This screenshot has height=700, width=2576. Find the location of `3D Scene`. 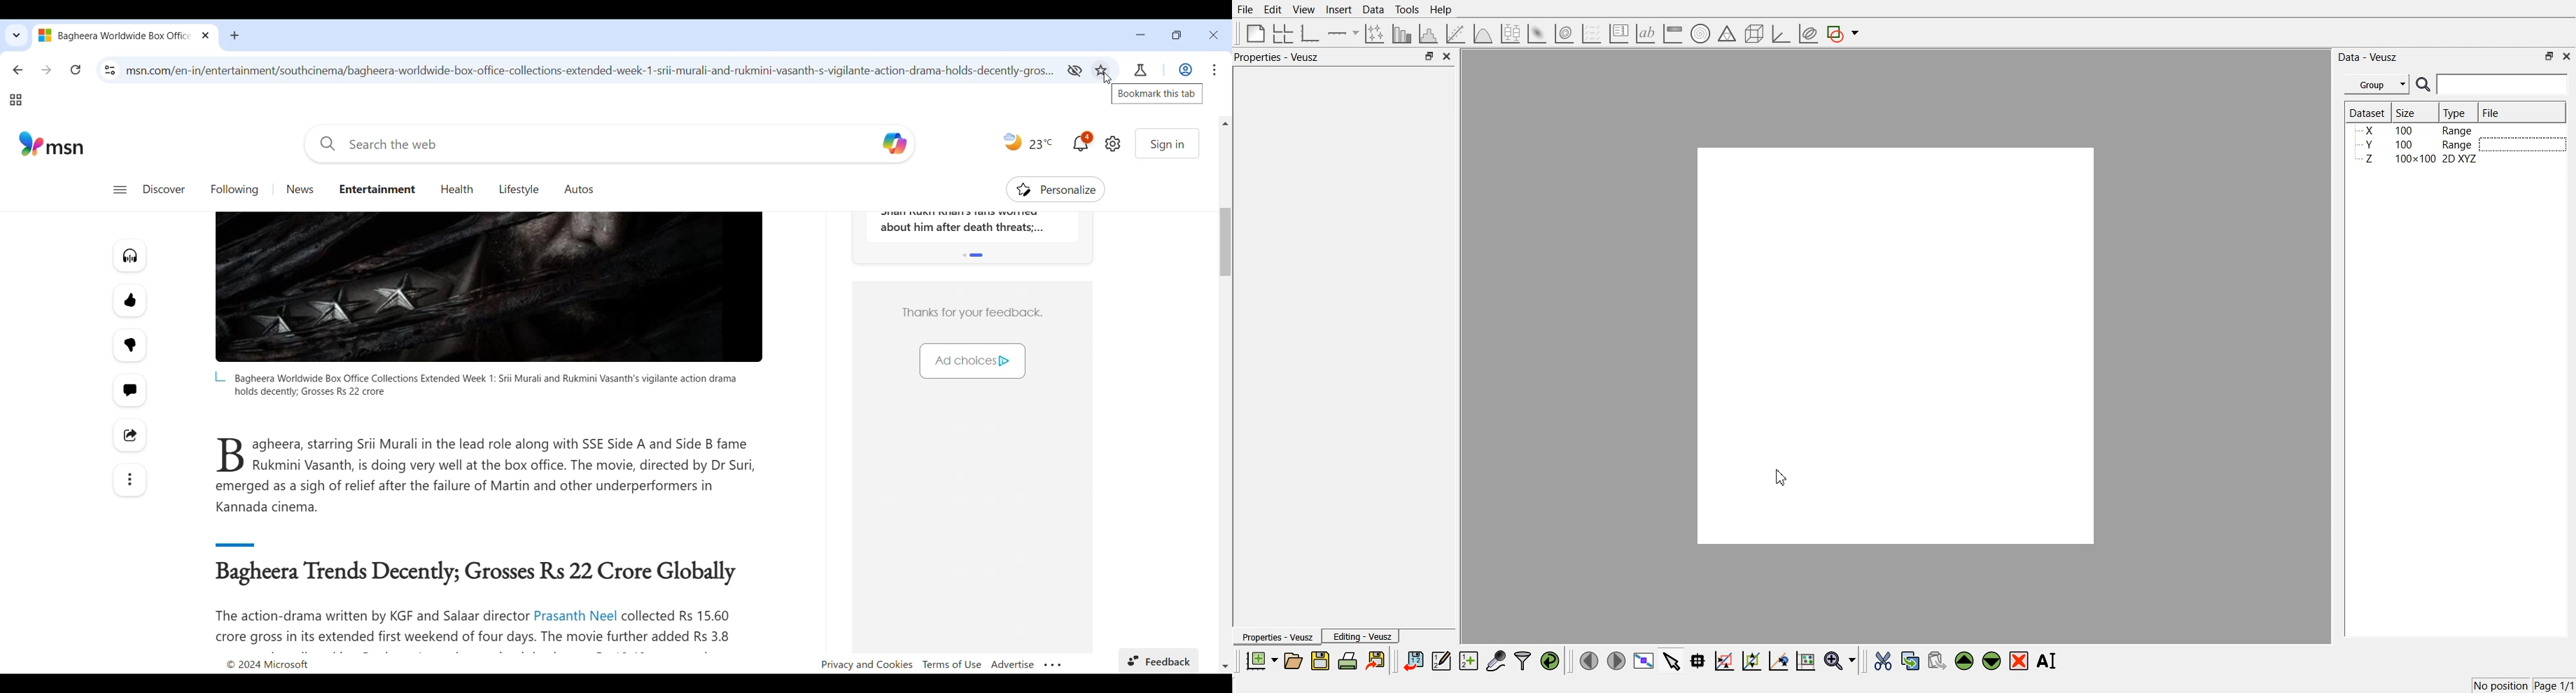

3D Scene is located at coordinates (1755, 34).